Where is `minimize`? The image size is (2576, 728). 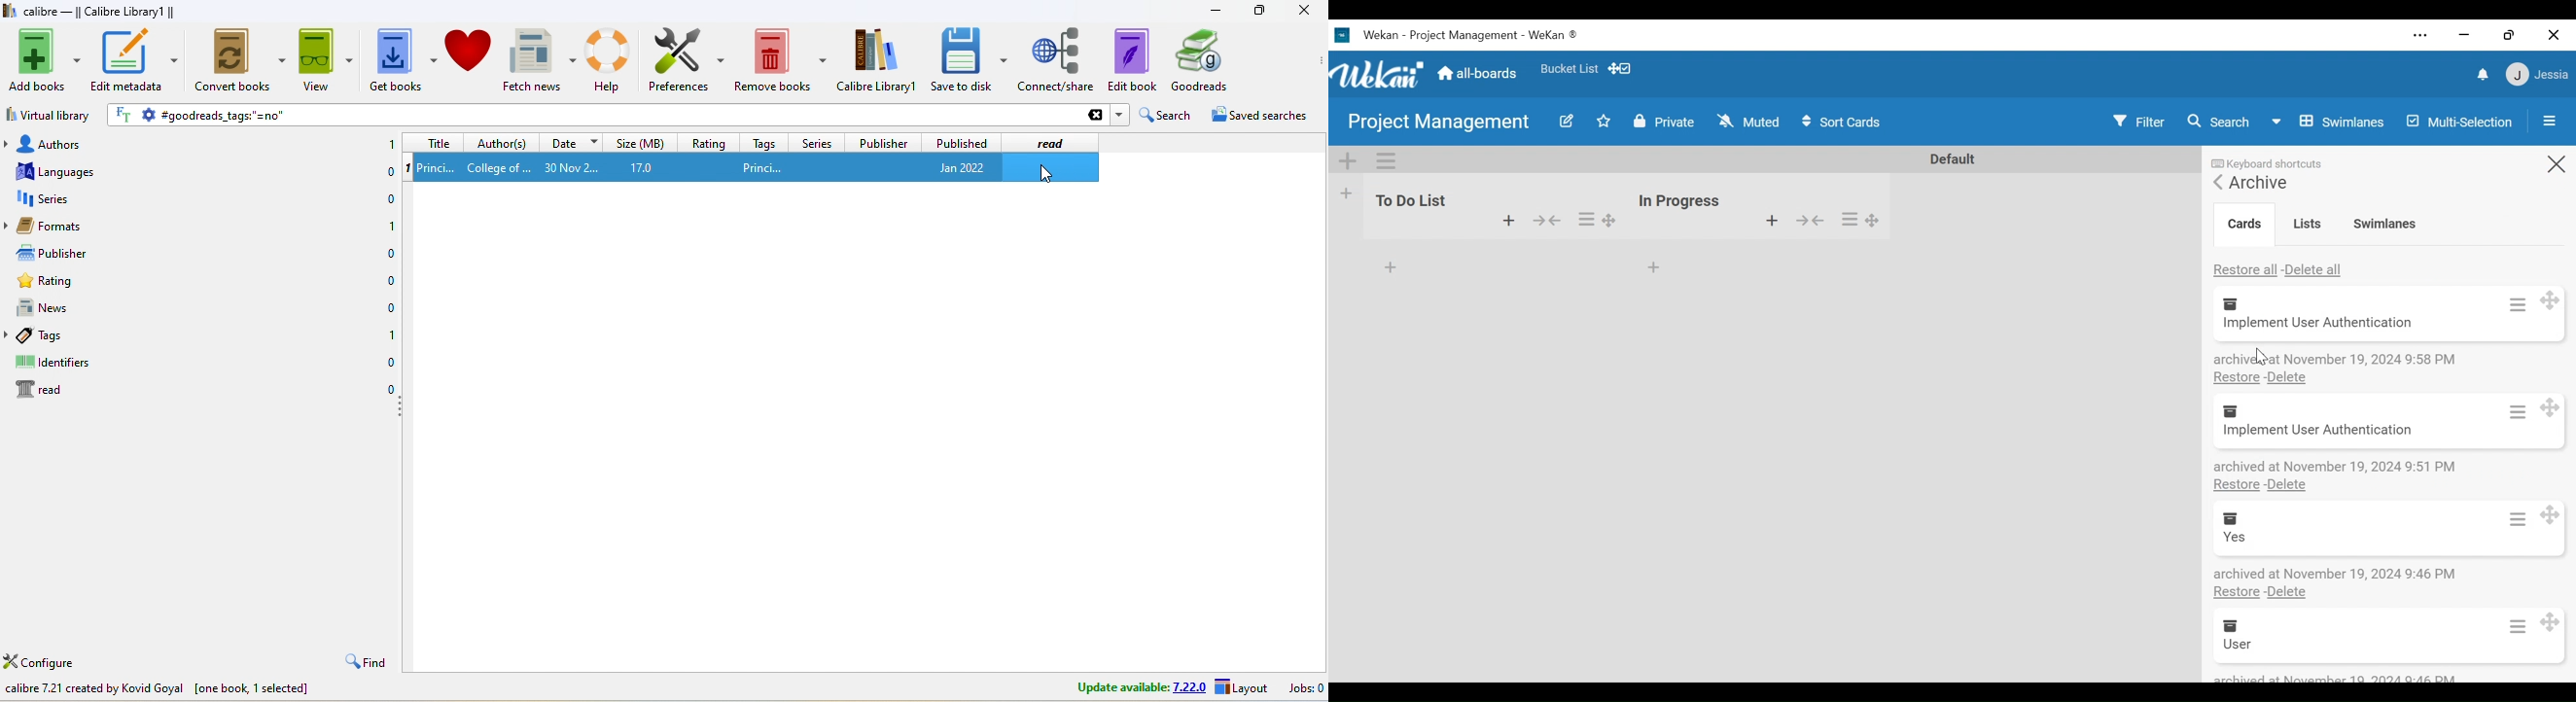
minimize is located at coordinates (1214, 11).